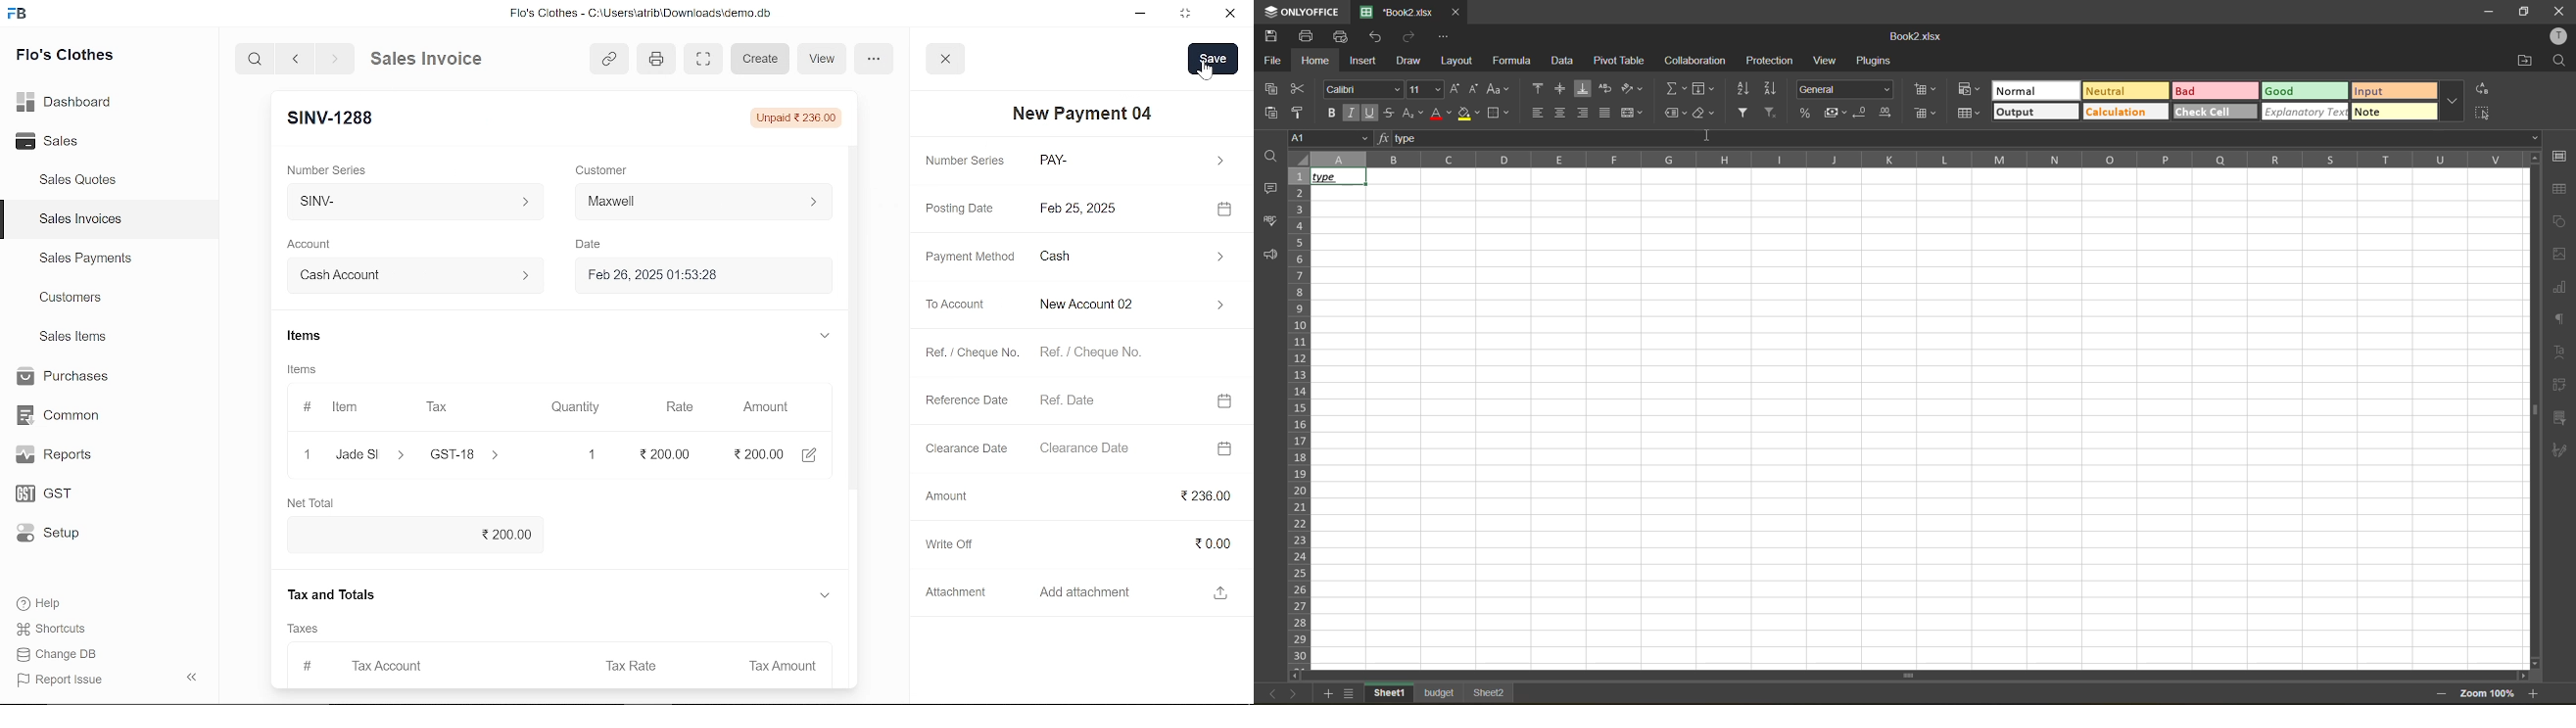 The width and height of the screenshot is (2576, 728). What do you see at coordinates (2559, 189) in the screenshot?
I see `table` at bounding box center [2559, 189].